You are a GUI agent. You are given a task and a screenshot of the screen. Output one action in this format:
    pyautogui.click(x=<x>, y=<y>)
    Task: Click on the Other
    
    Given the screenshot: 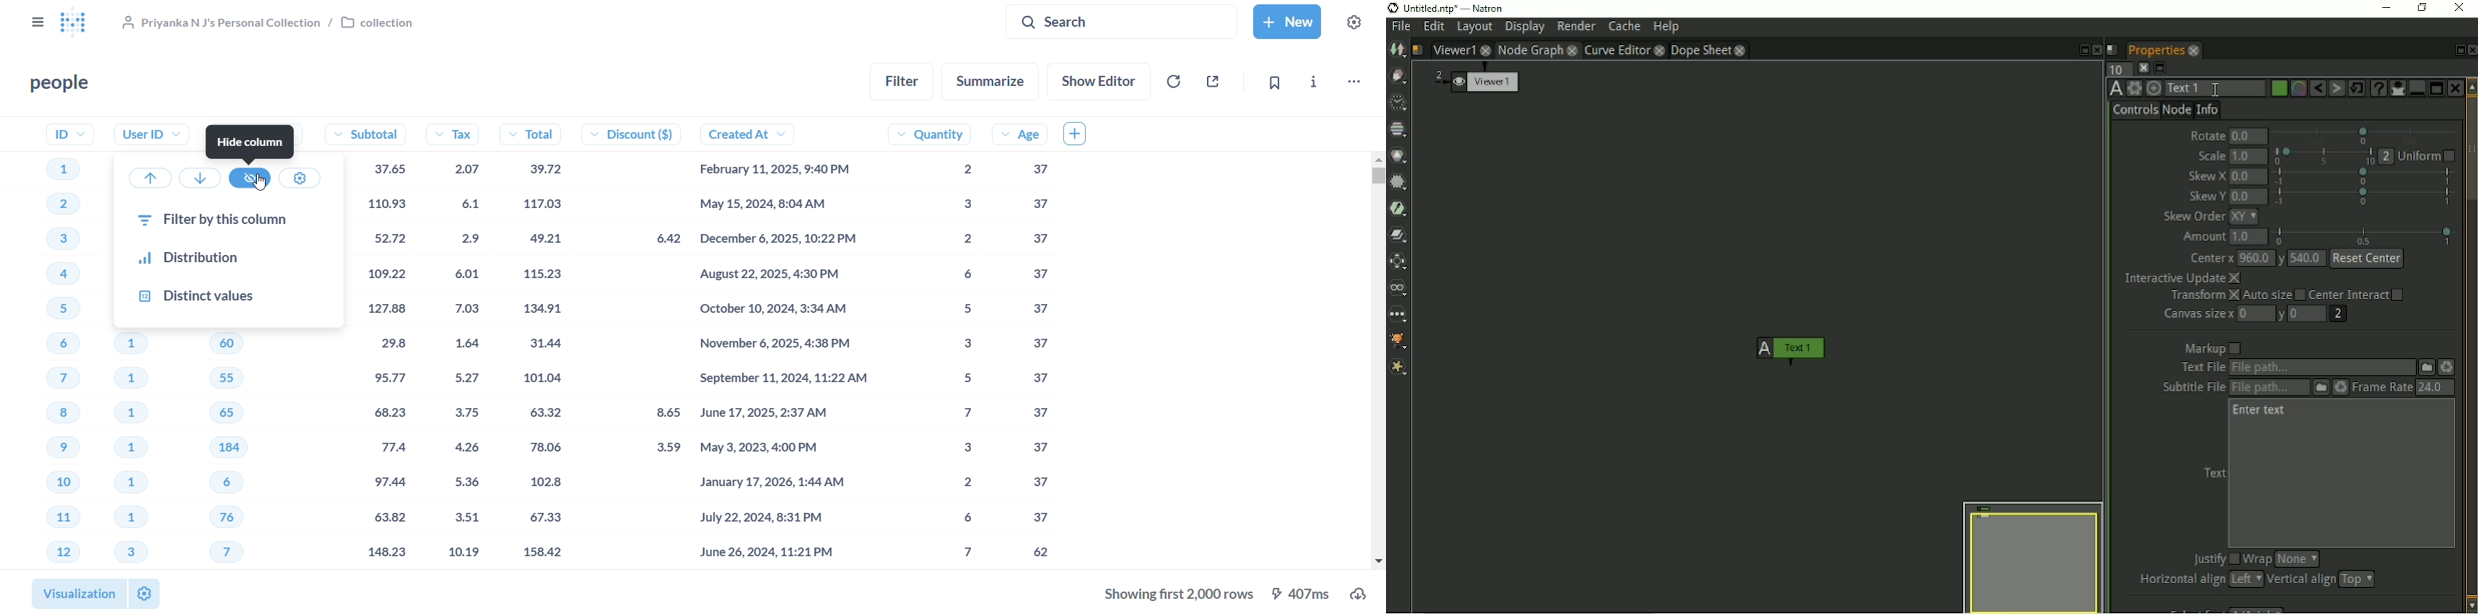 What is the action you would take?
    pyautogui.click(x=1399, y=315)
    